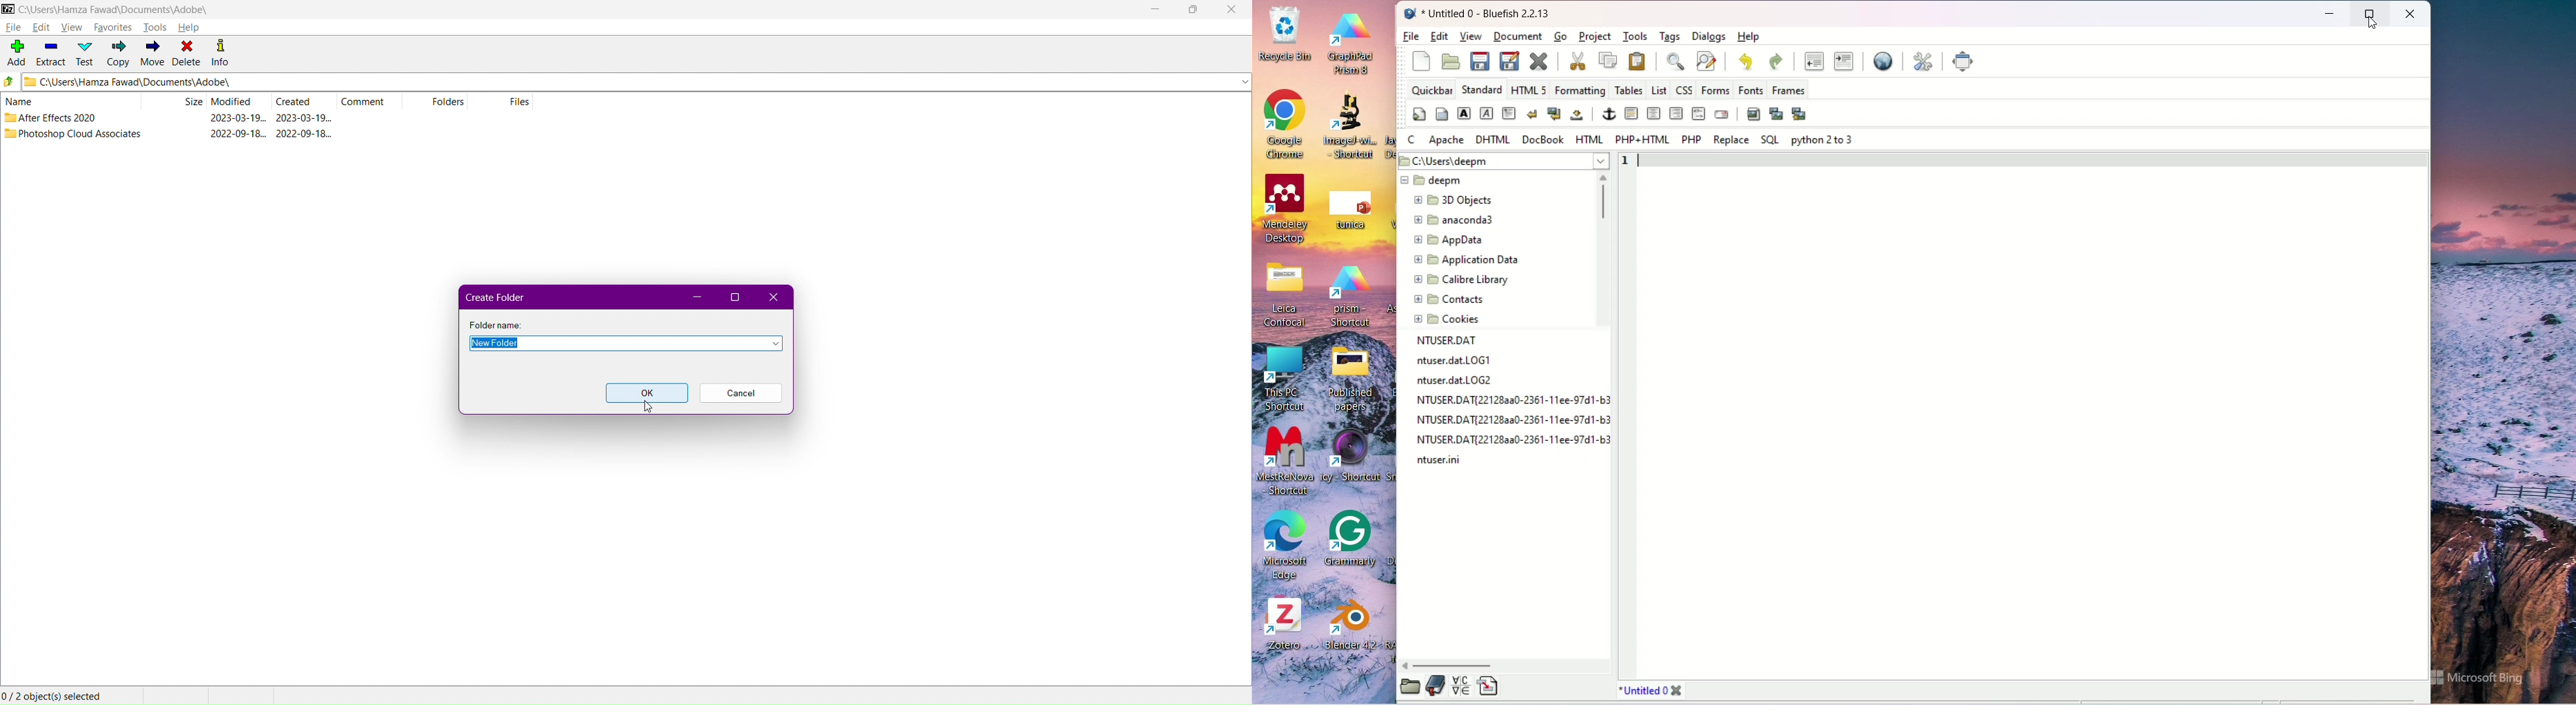 Image resolution: width=2576 pixels, height=728 pixels. Describe the element at coordinates (1773, 61) in the screenshot. I see `redo` at that location.